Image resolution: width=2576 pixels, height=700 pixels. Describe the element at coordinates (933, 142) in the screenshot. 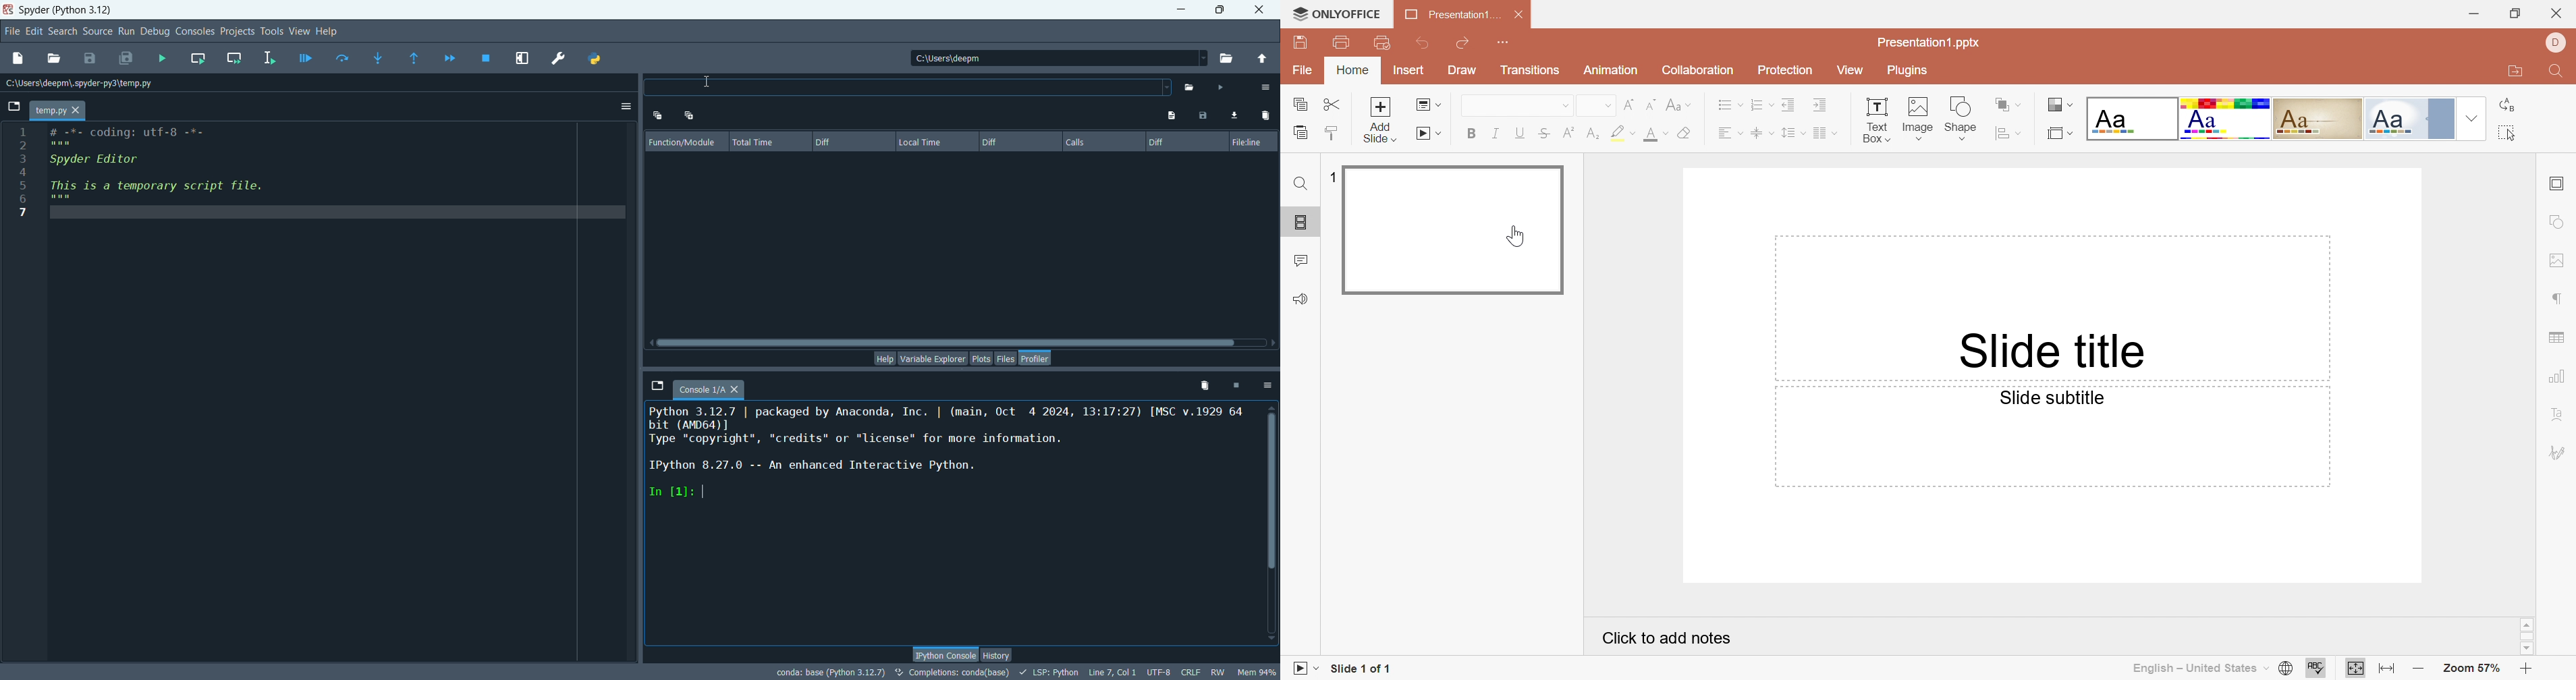

I see `local time` at that location.